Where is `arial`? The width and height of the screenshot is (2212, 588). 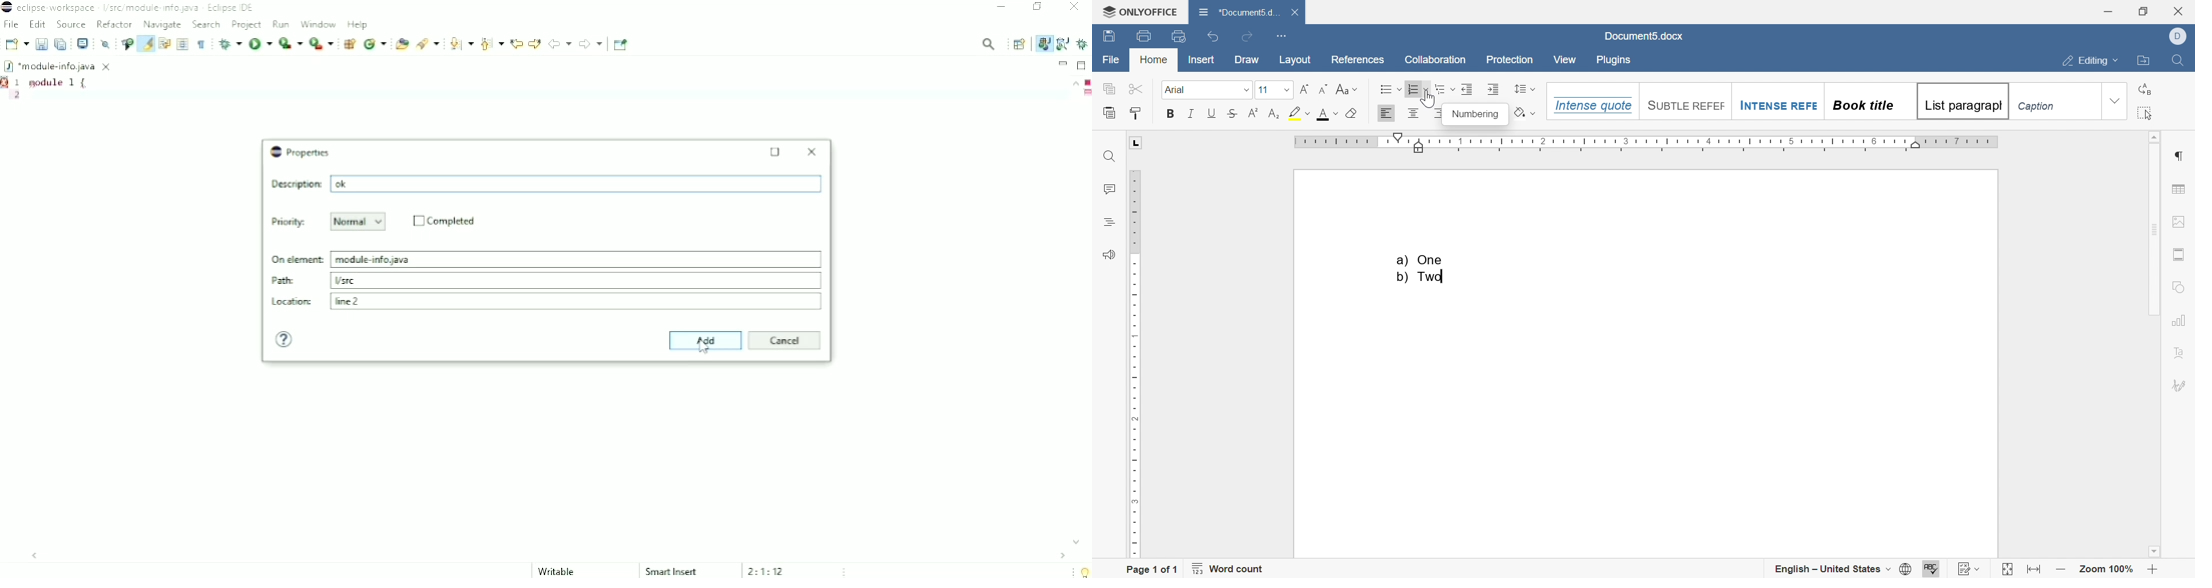 arial is located at coordinates (1177, 90).